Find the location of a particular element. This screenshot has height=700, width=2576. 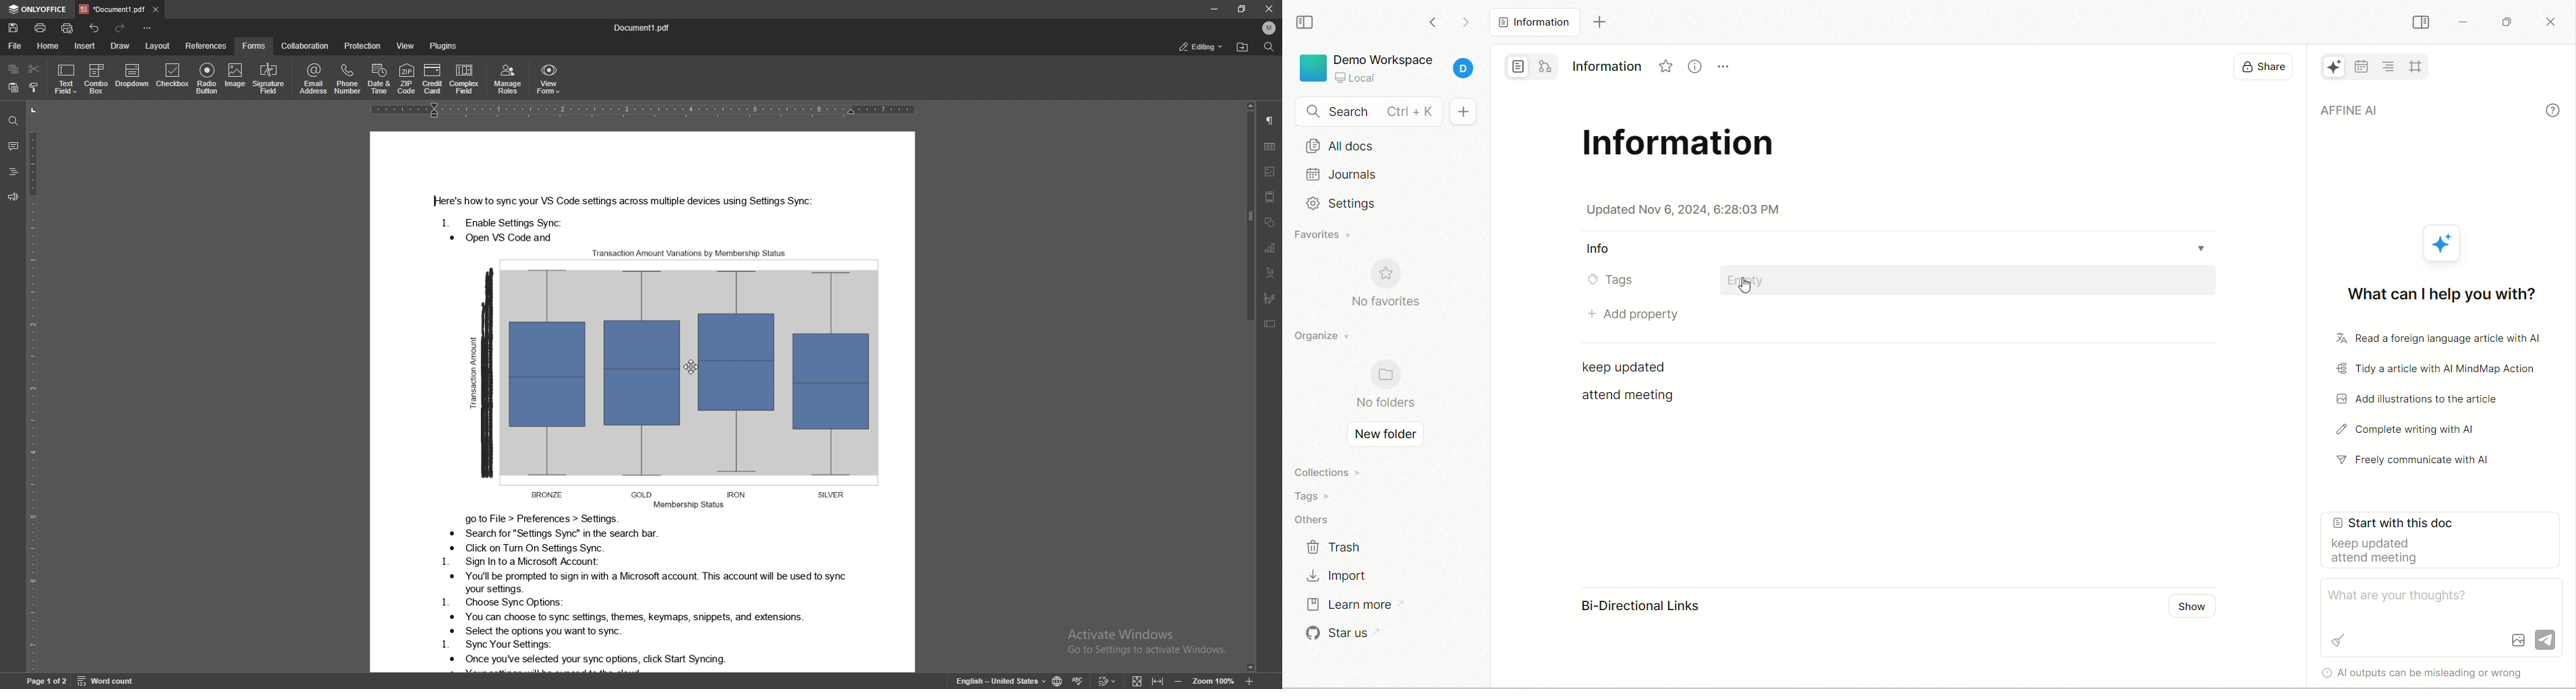

text art is located at coordinates (1271, 272).